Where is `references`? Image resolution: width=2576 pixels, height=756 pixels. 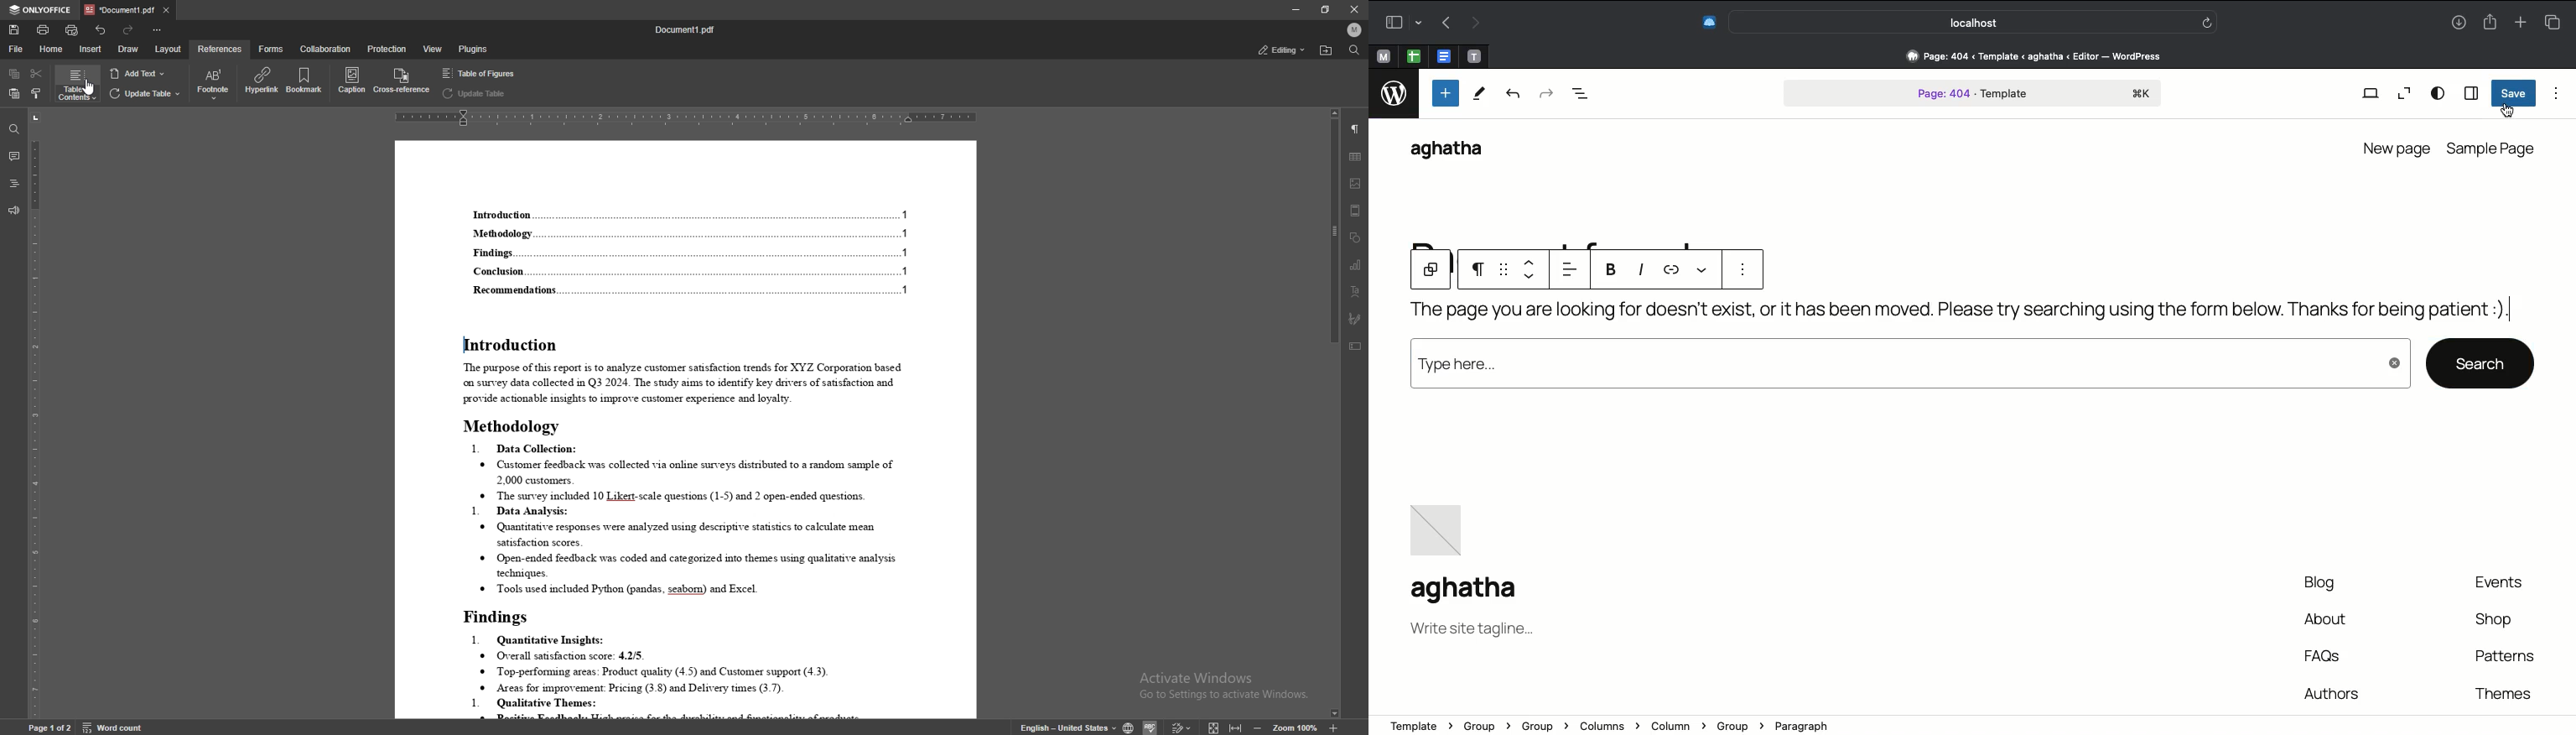 references is located at coordinates (220, 49).